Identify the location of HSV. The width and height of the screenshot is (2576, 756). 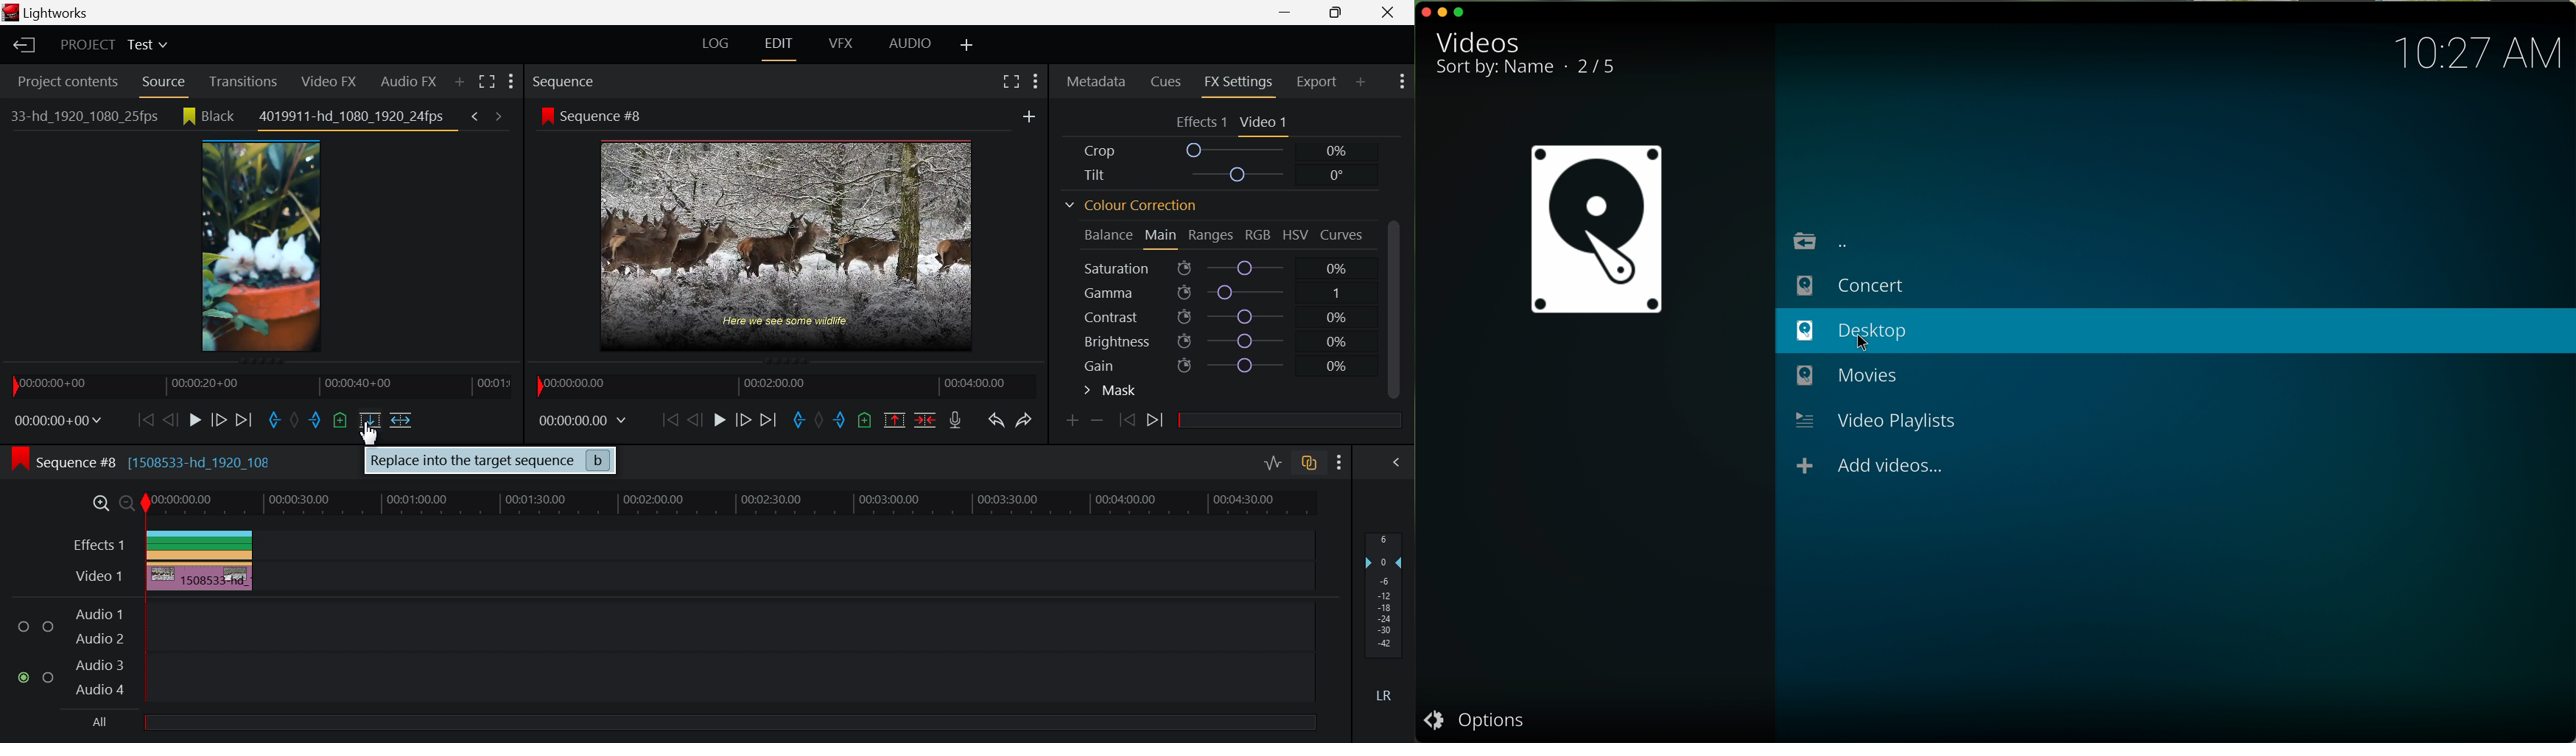
(1299, 237).